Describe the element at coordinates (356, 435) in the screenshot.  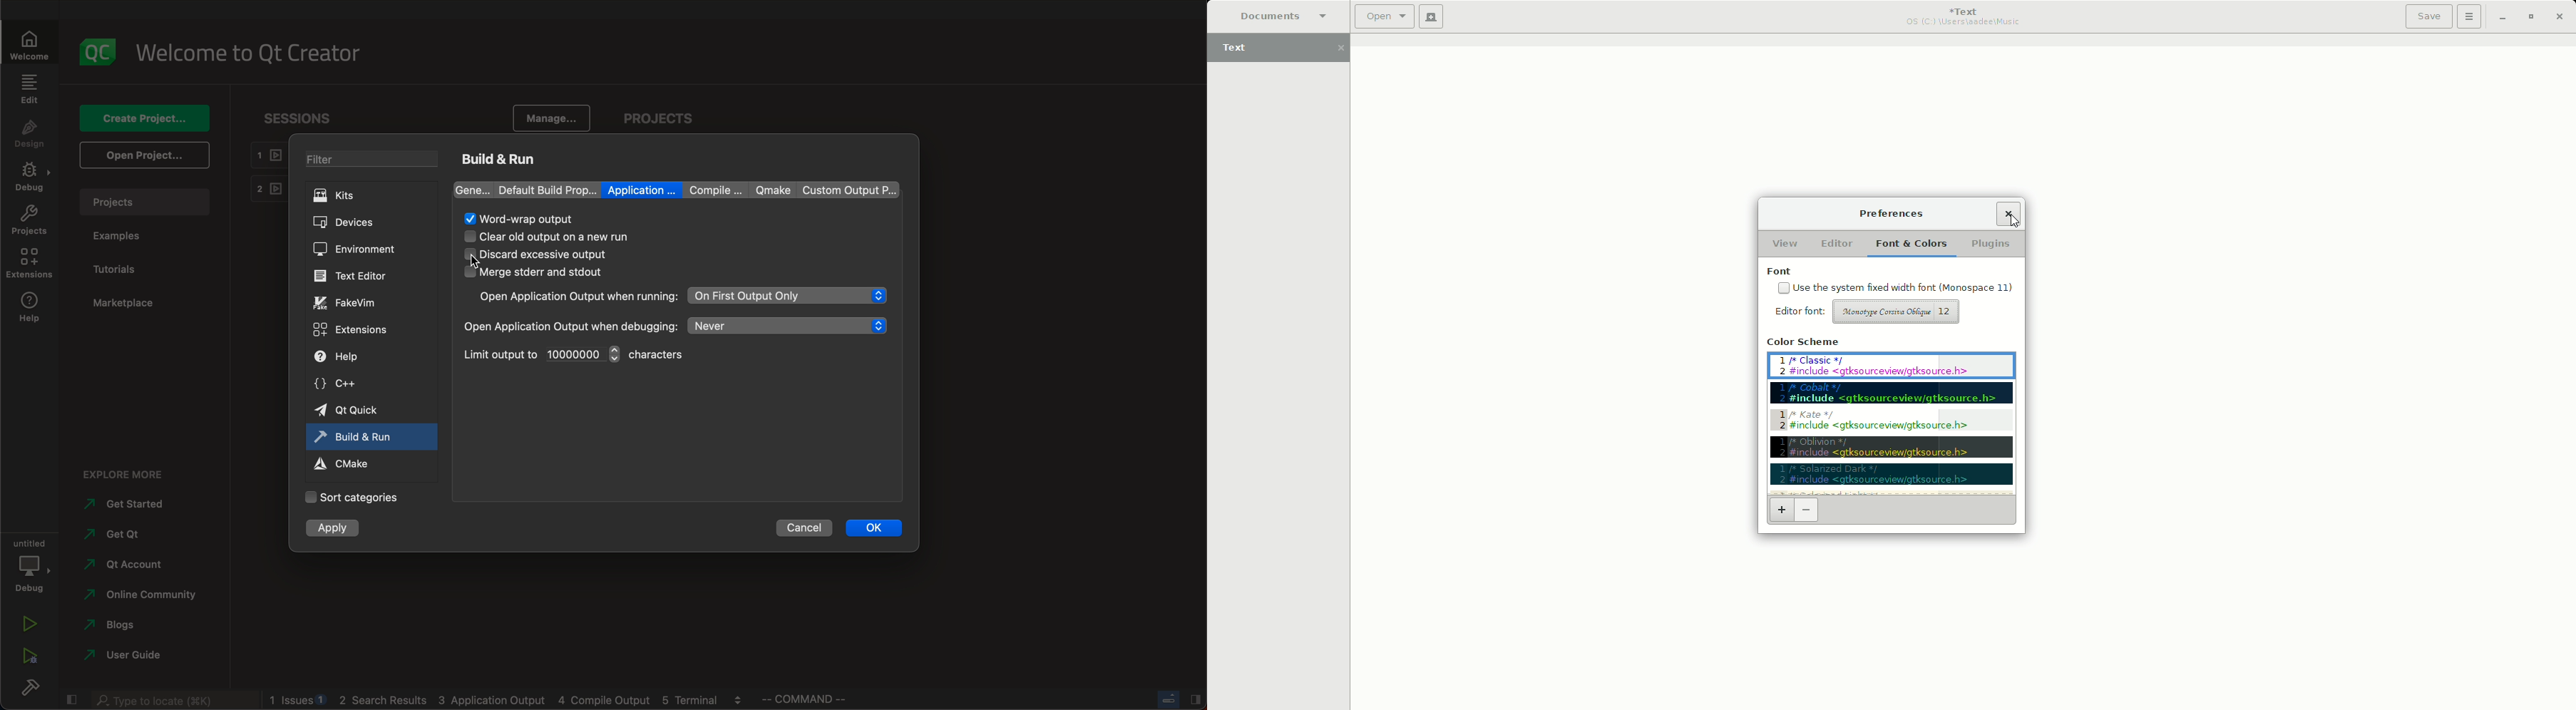
I see `build and run` at that location.